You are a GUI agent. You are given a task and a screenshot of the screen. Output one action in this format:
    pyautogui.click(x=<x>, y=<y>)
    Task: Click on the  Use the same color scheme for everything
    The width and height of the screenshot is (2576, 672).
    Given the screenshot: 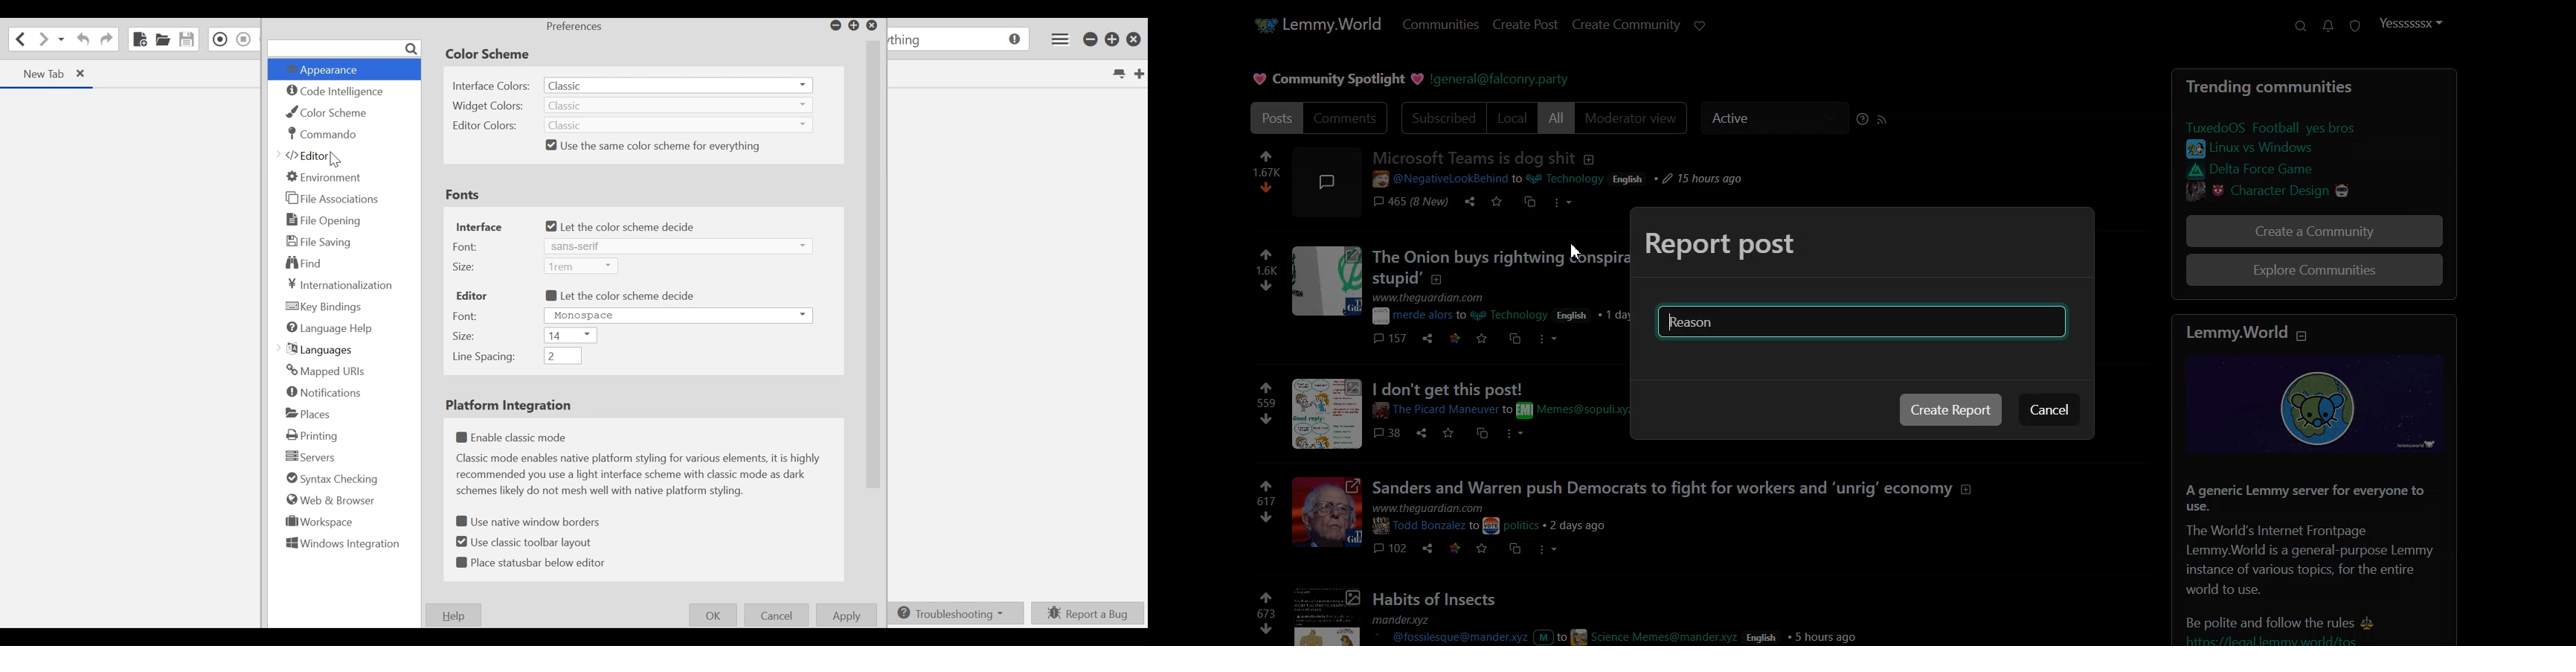 What is the action you would take?
    pyautogui.click(x=662, y=146)
    